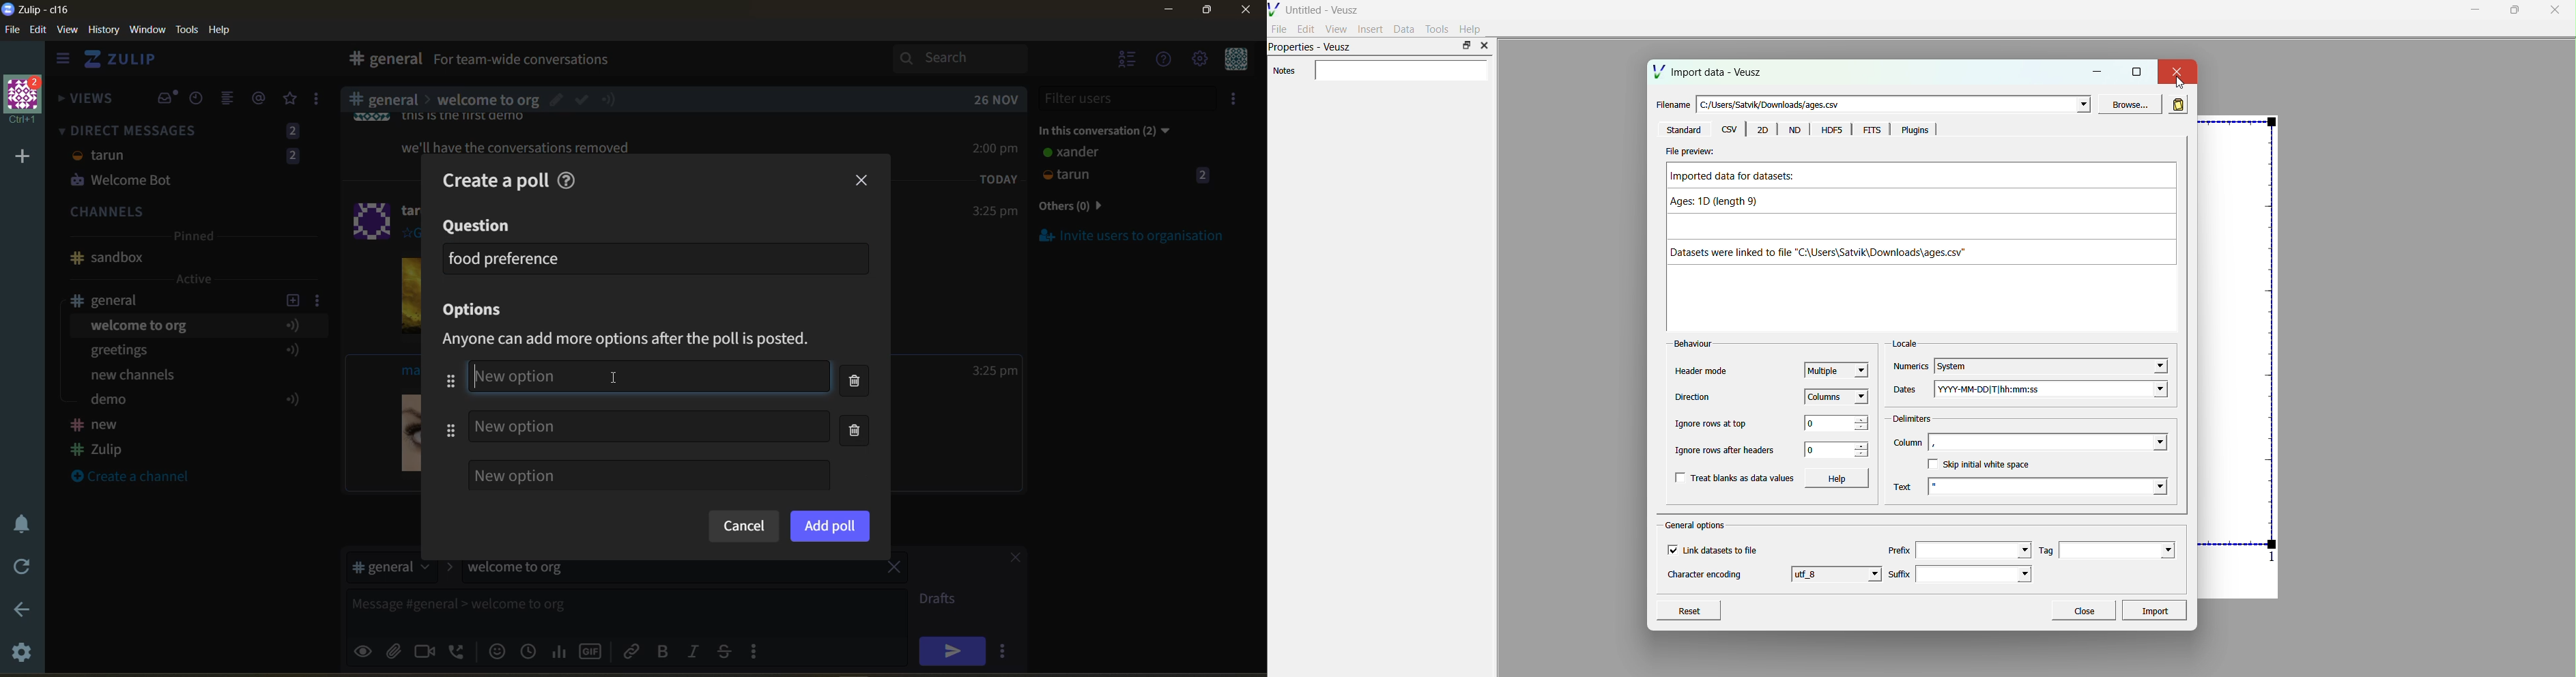 The width and height of the screenshot is (2576, 700). What do you see at coordinates (1697, 525) in the screenshot?
I see `General options.` at bounding box center [1697, 525].